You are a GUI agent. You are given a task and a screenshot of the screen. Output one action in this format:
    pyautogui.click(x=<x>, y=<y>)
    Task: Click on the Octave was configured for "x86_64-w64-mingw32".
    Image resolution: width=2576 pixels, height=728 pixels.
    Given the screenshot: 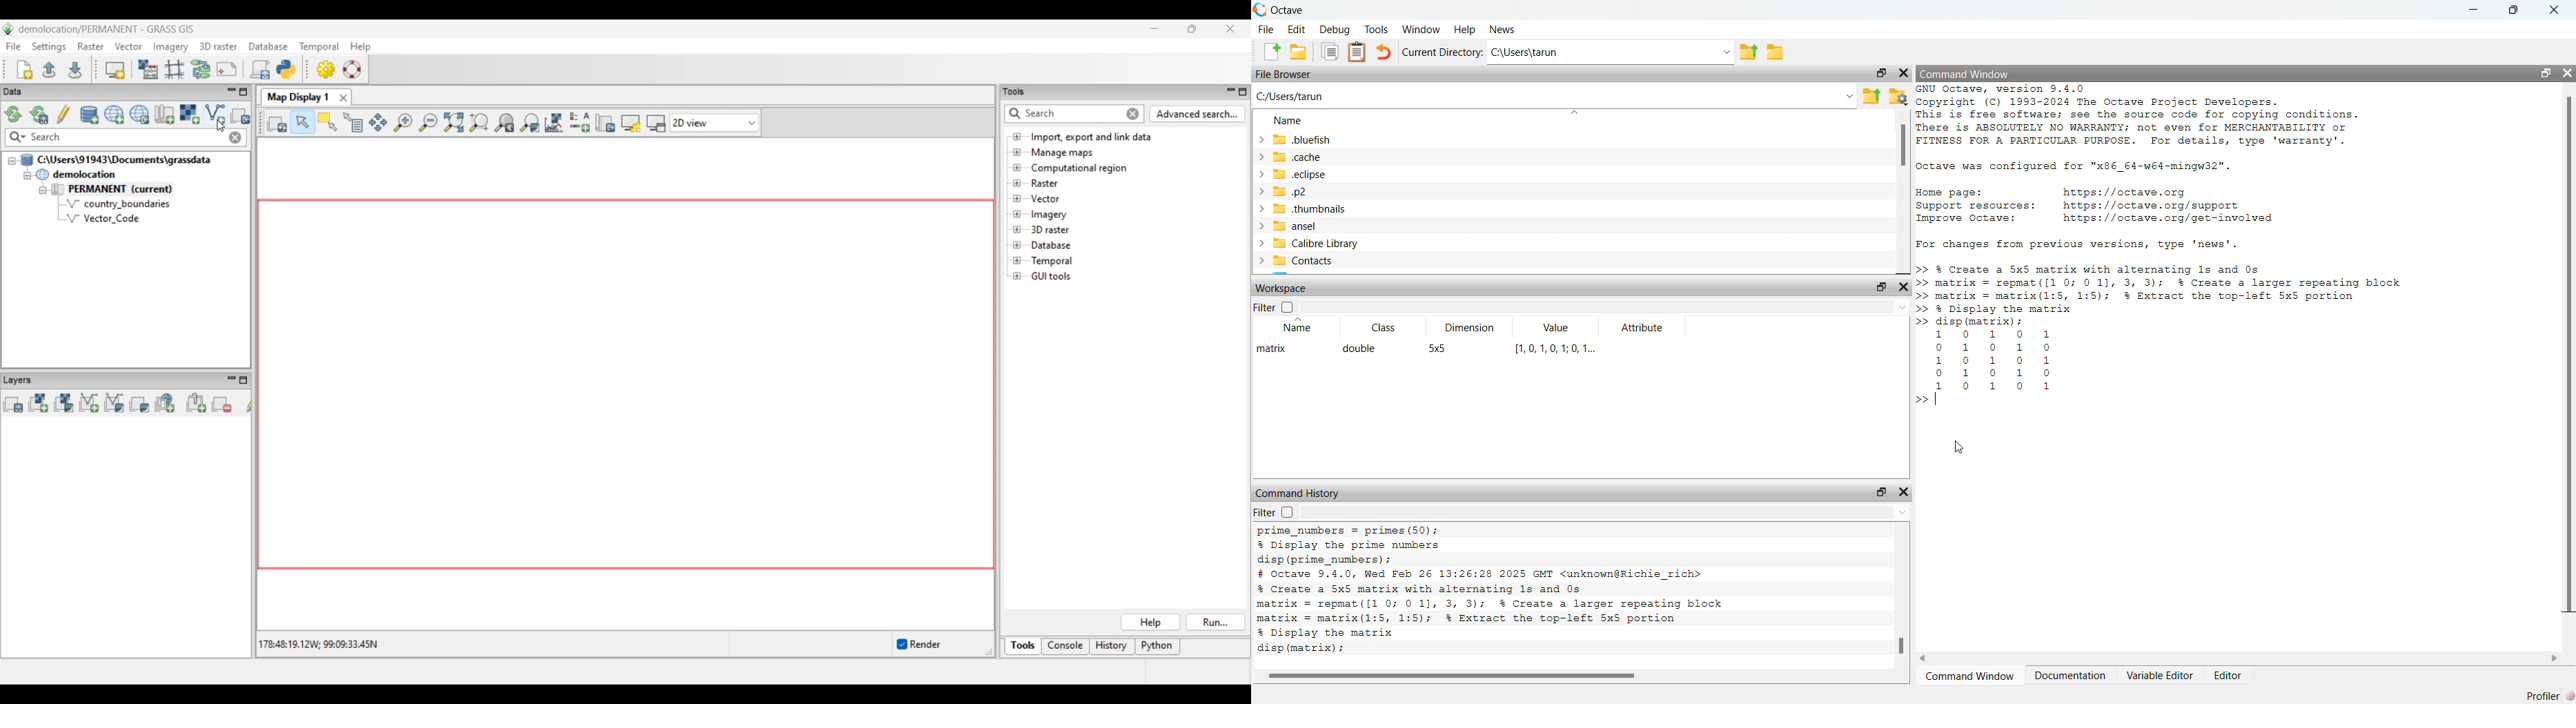 What is the action you would take?
    pyautogui.click(x=2078, y=168)
    